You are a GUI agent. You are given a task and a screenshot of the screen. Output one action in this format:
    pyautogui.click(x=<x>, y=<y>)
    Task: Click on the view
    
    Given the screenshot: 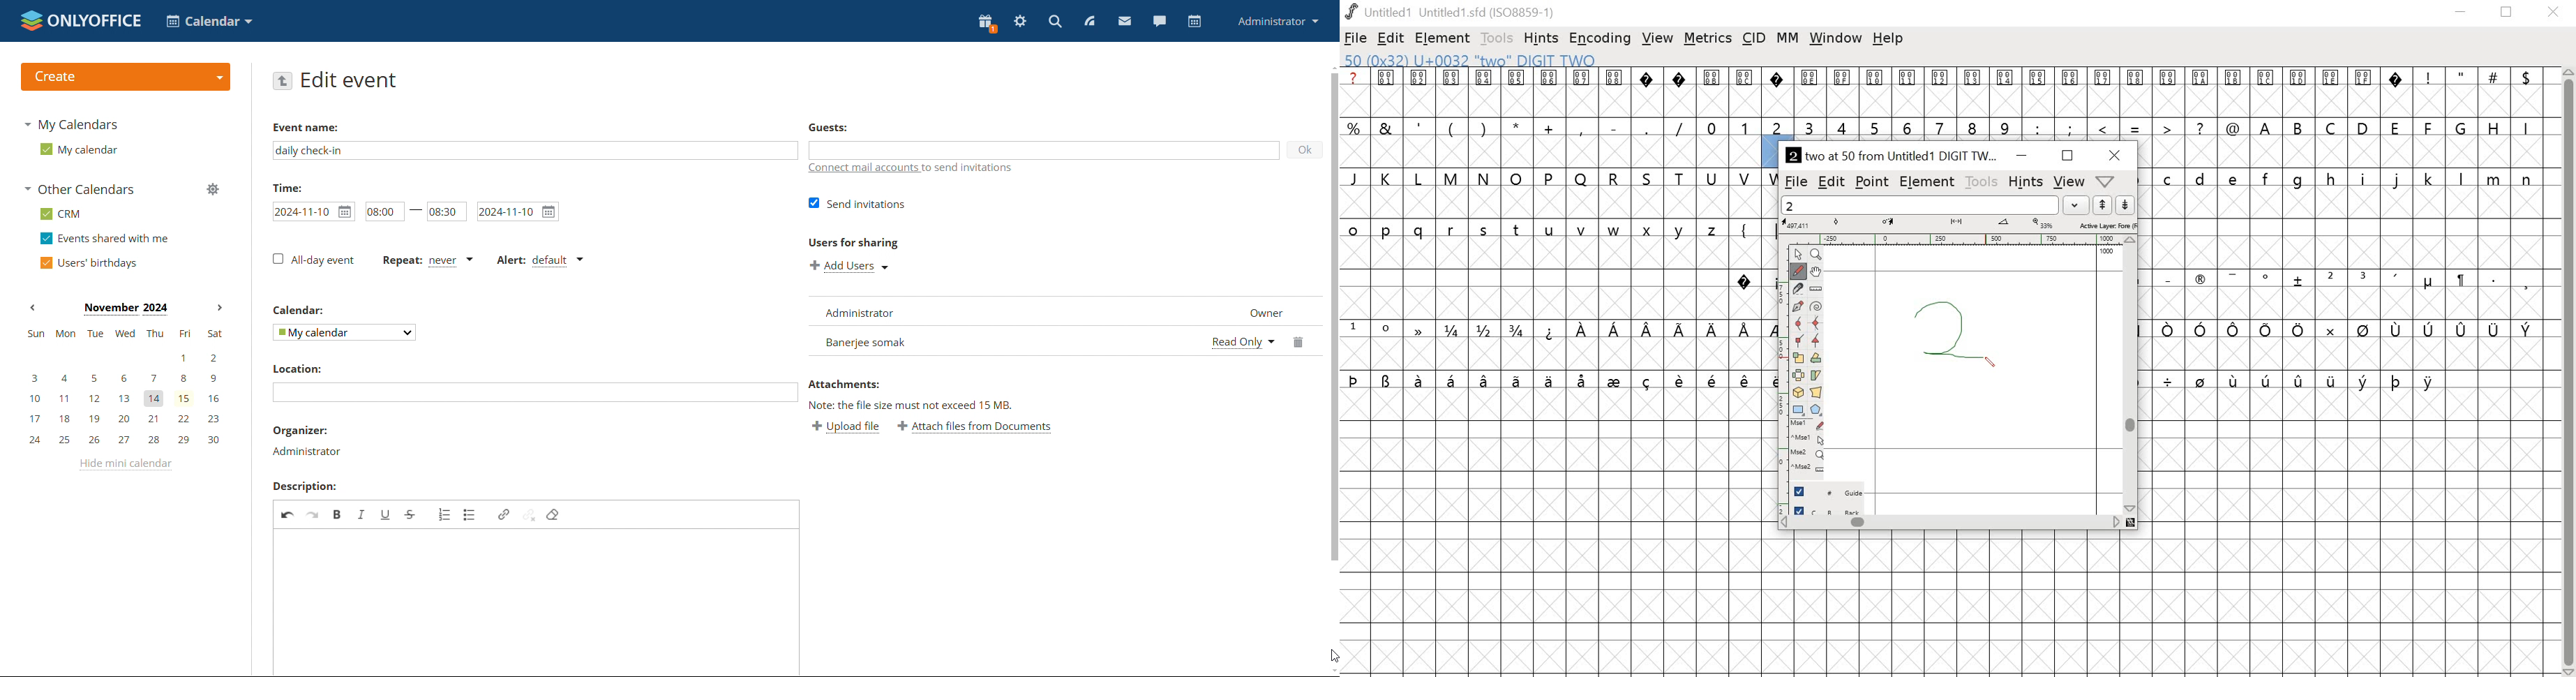 What is the action you would take?
    pyautogui.click(x=2068, y=182)
    